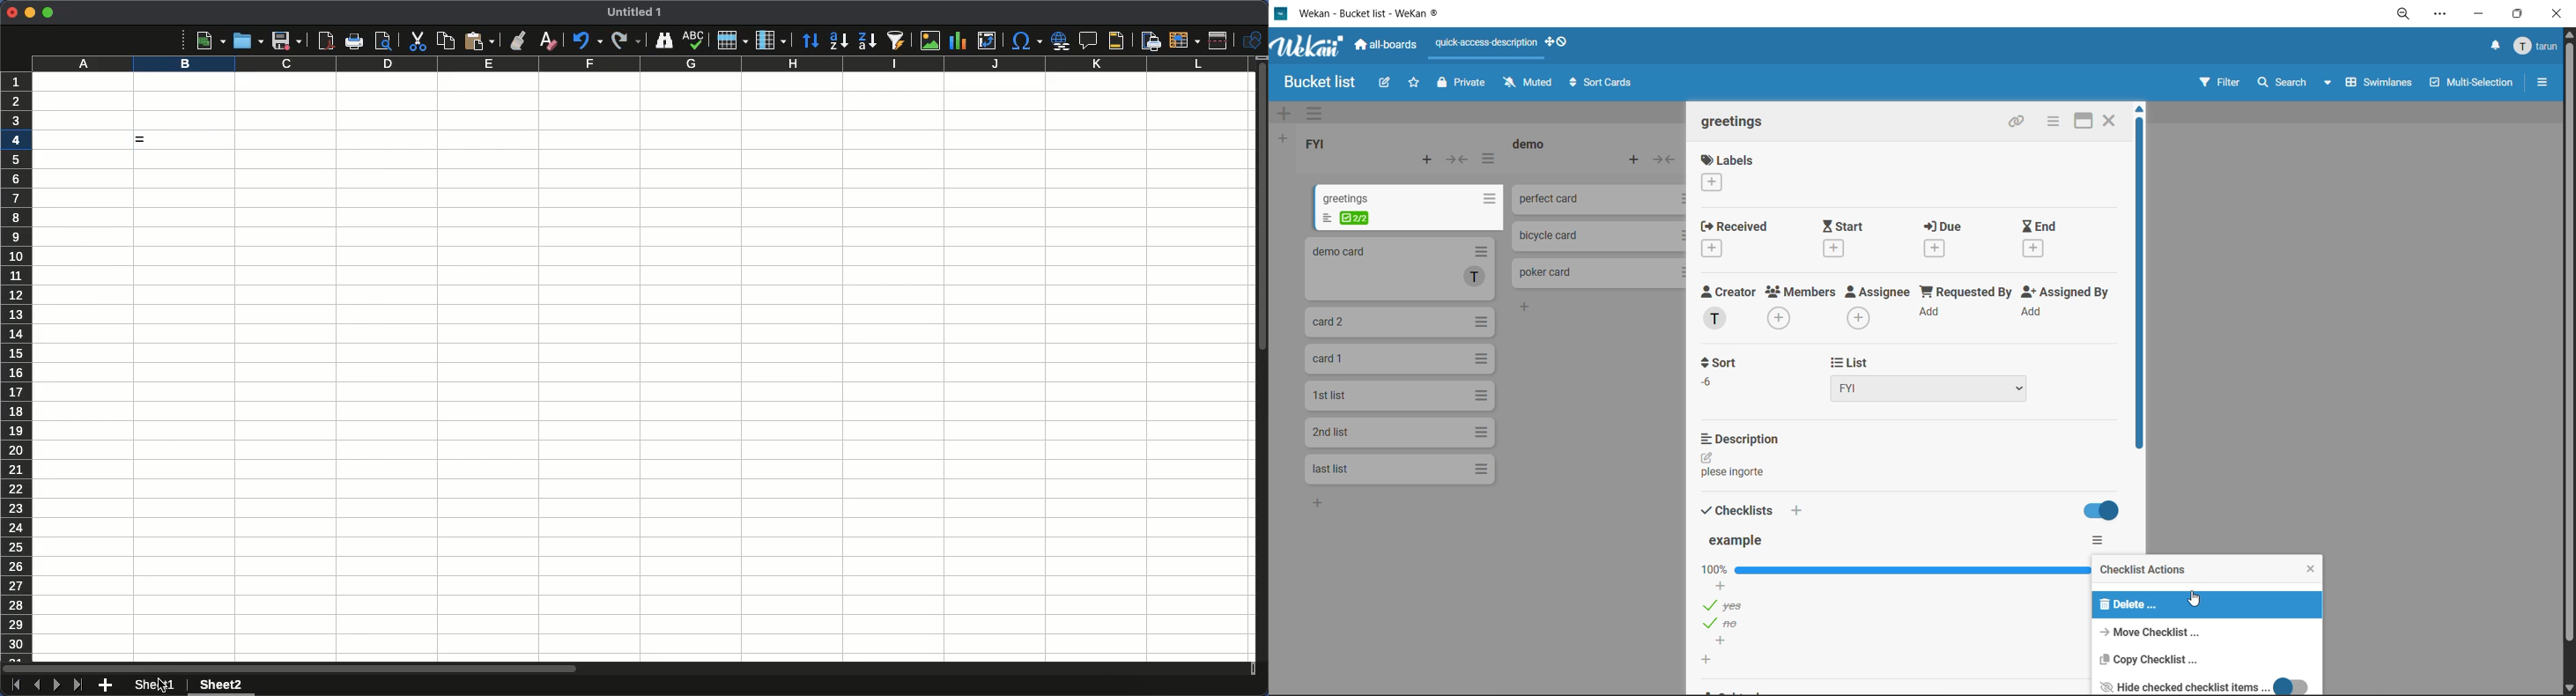 The width and height of the screenshot is (2576, 700). I want to click on cursor, so click(162, 683).